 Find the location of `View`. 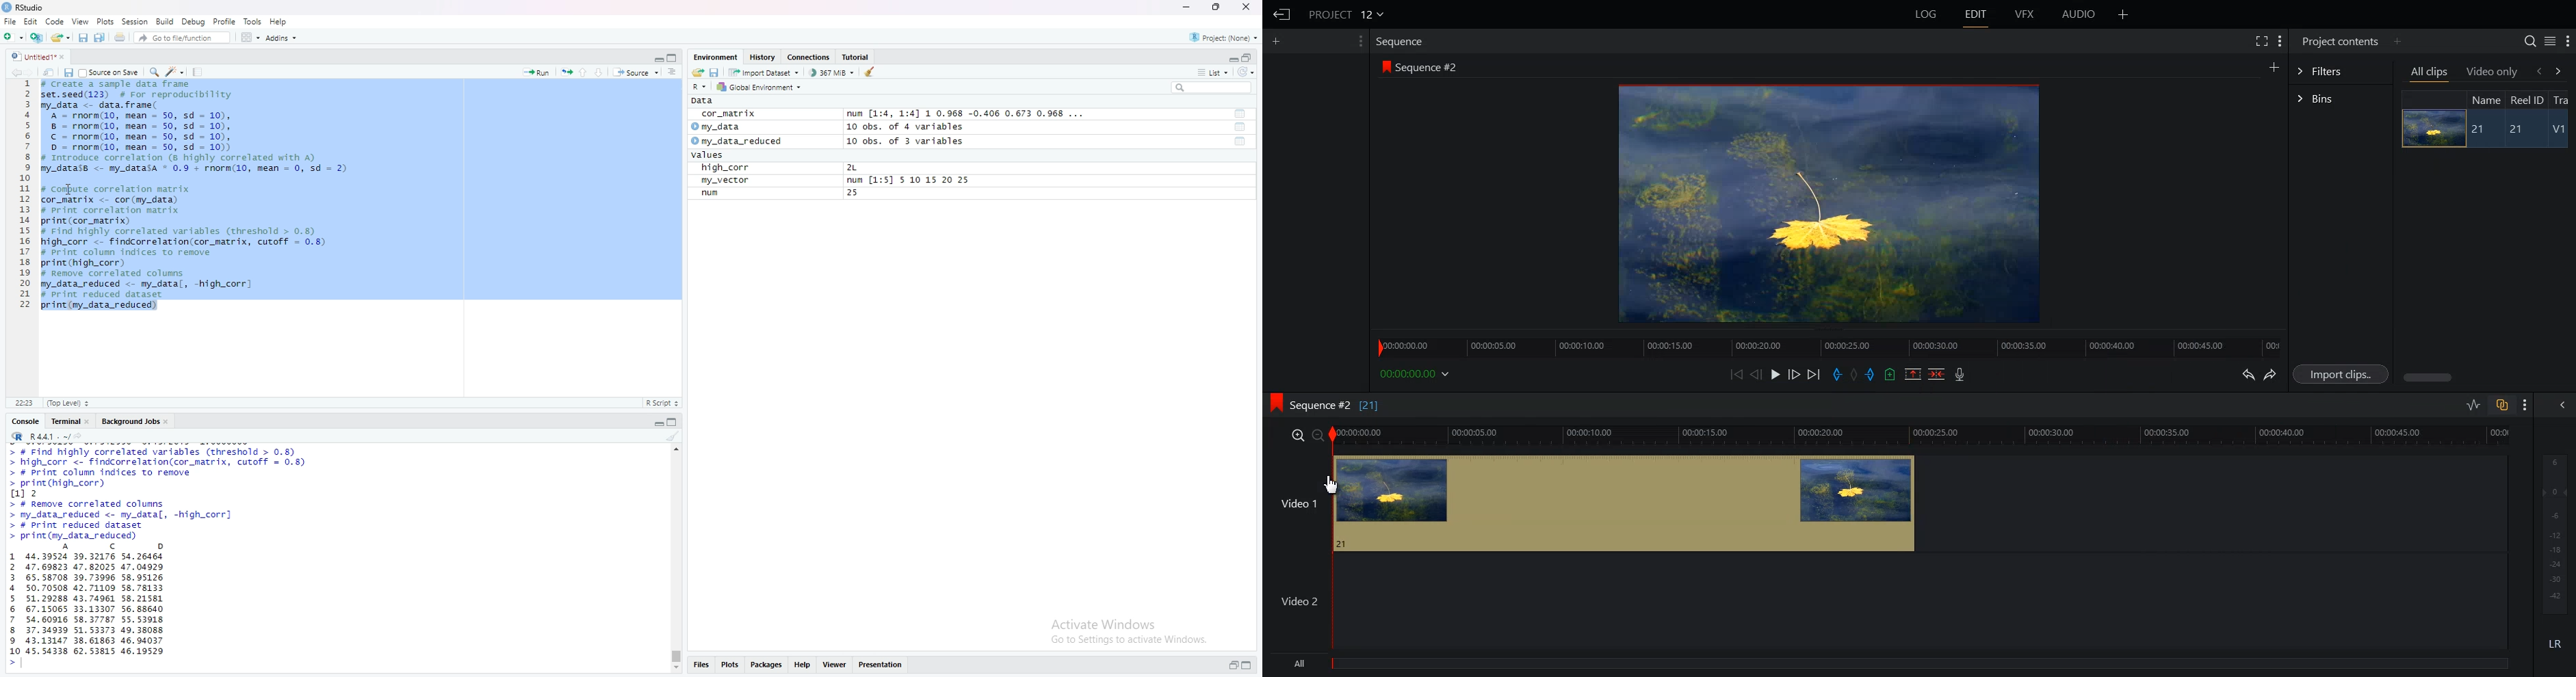

View is located at coordinates (81, 22).